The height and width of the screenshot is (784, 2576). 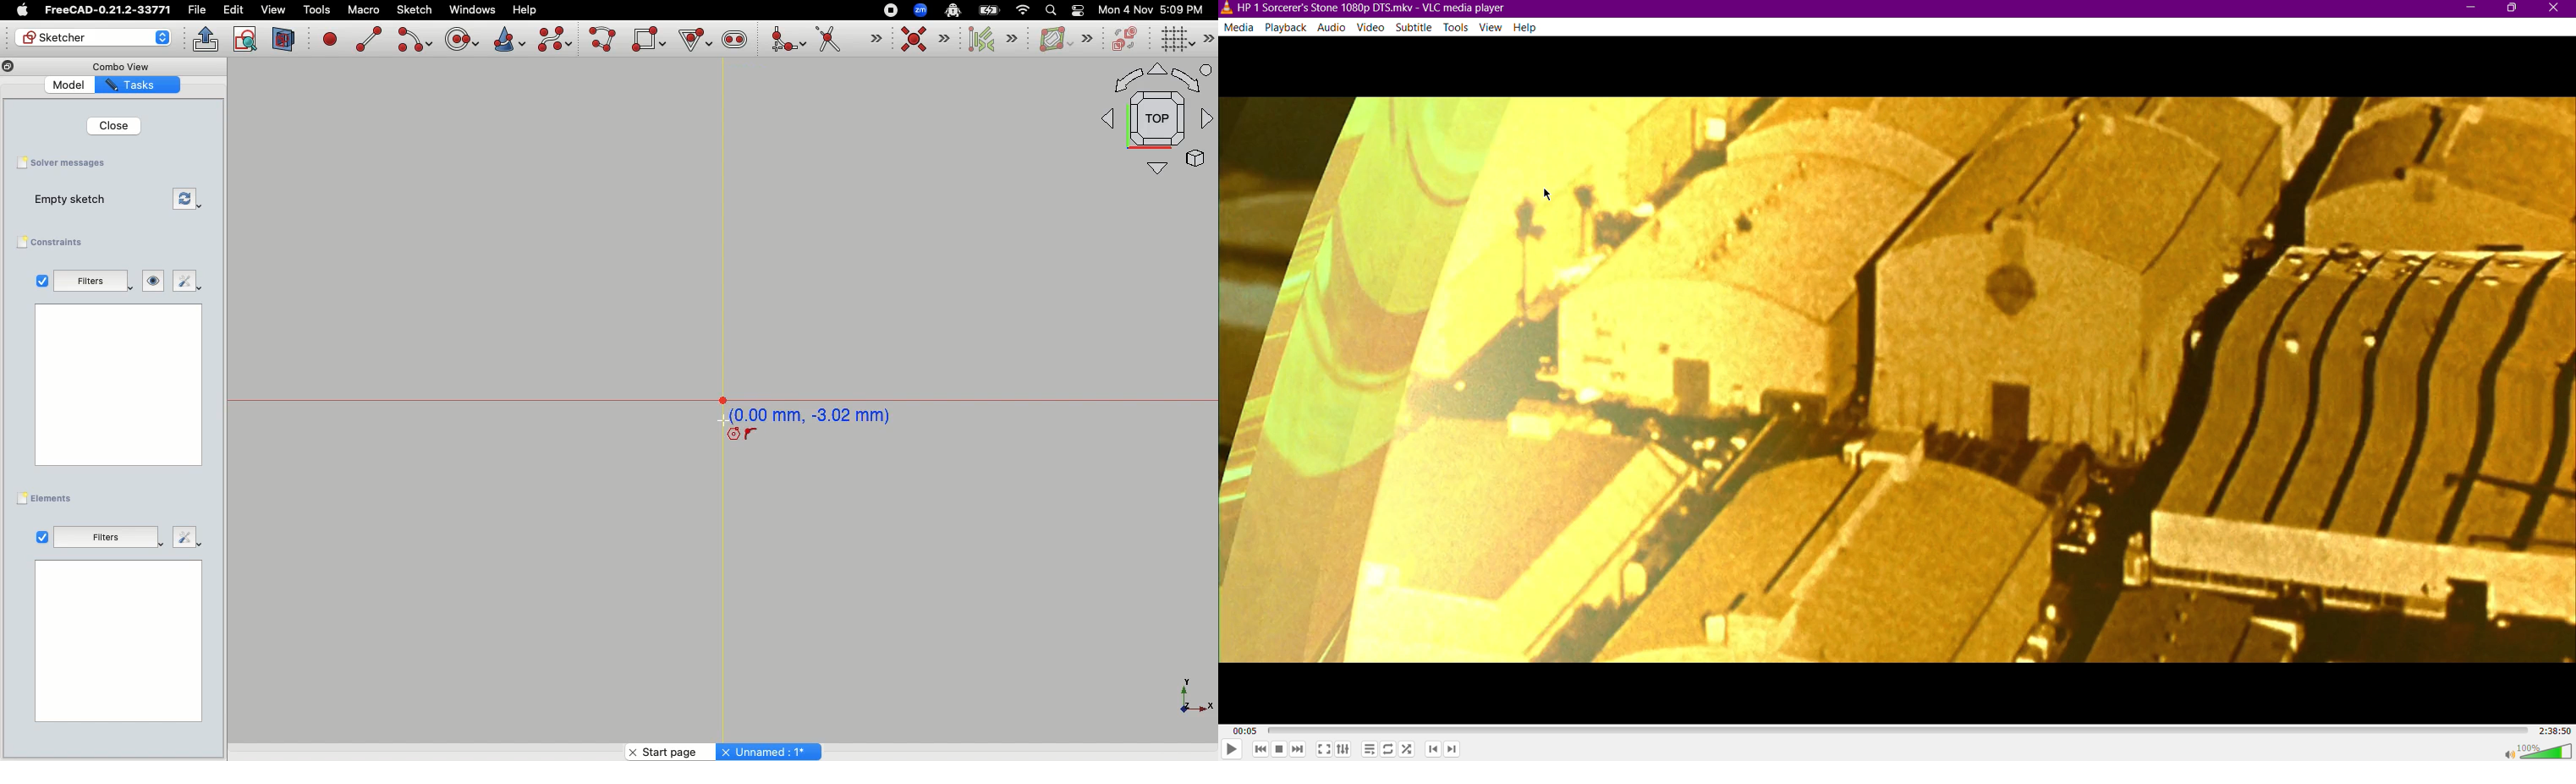 I want to click on Close, so click(x=2553, y=8).